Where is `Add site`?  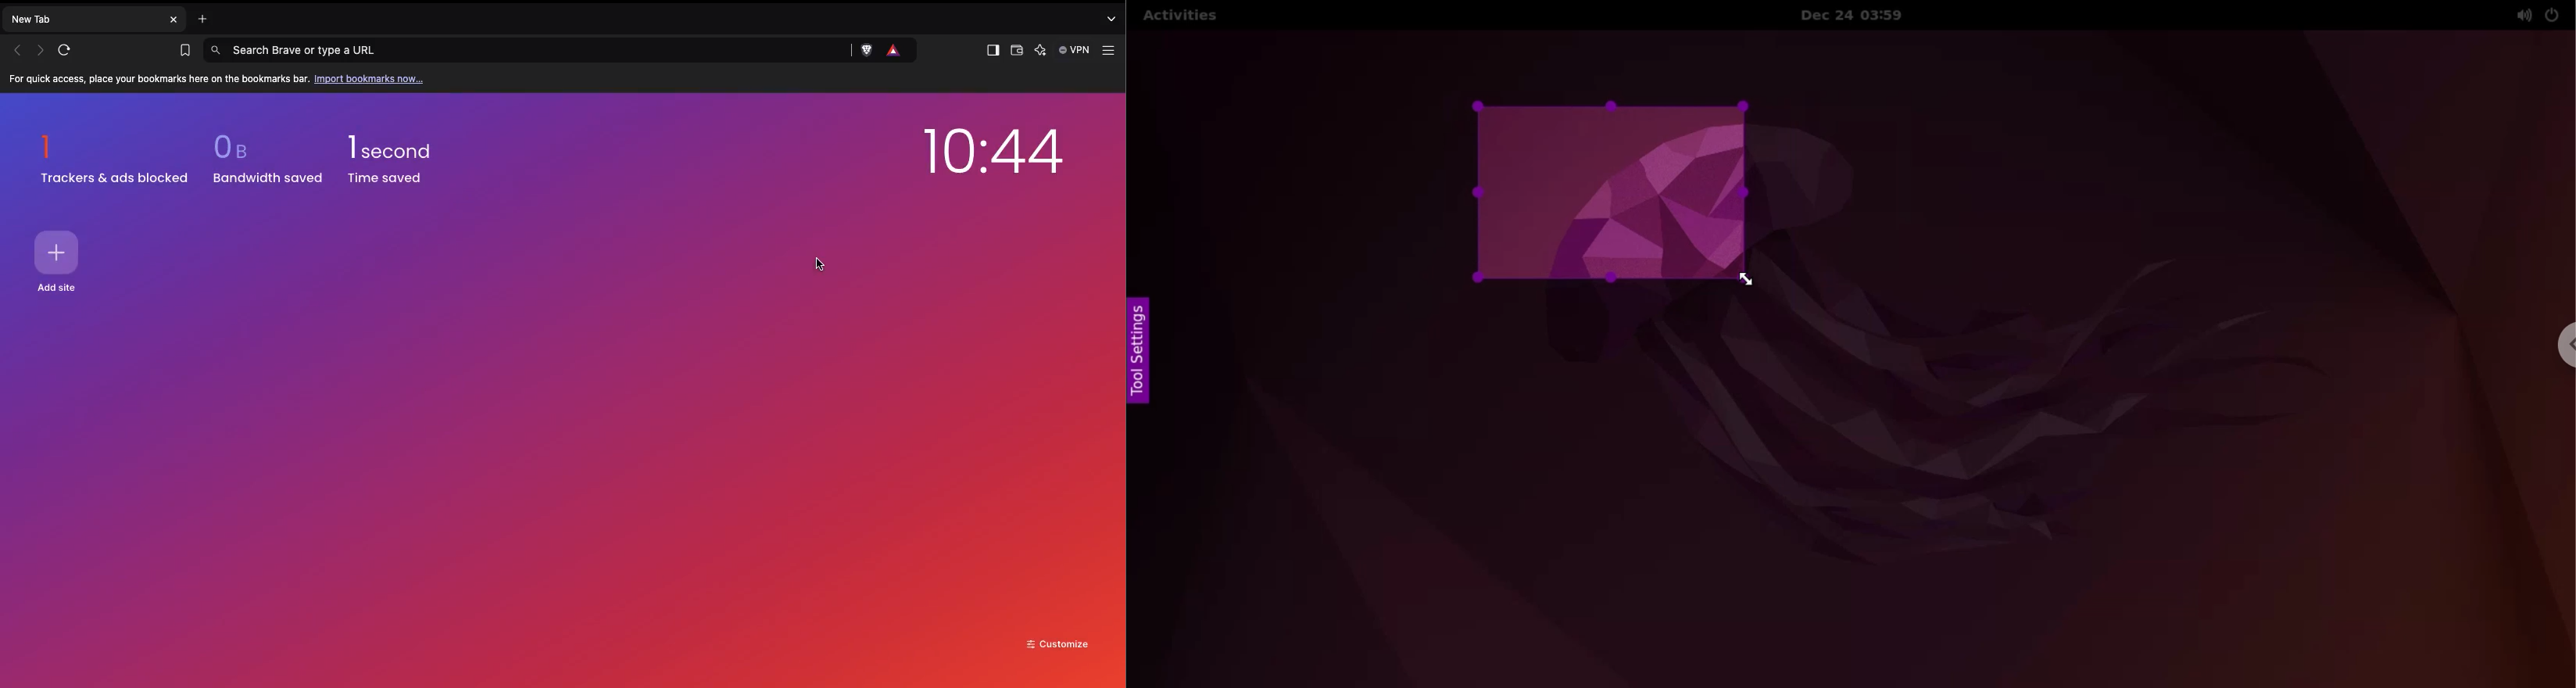 Add site is located at coordinates (61, 288).